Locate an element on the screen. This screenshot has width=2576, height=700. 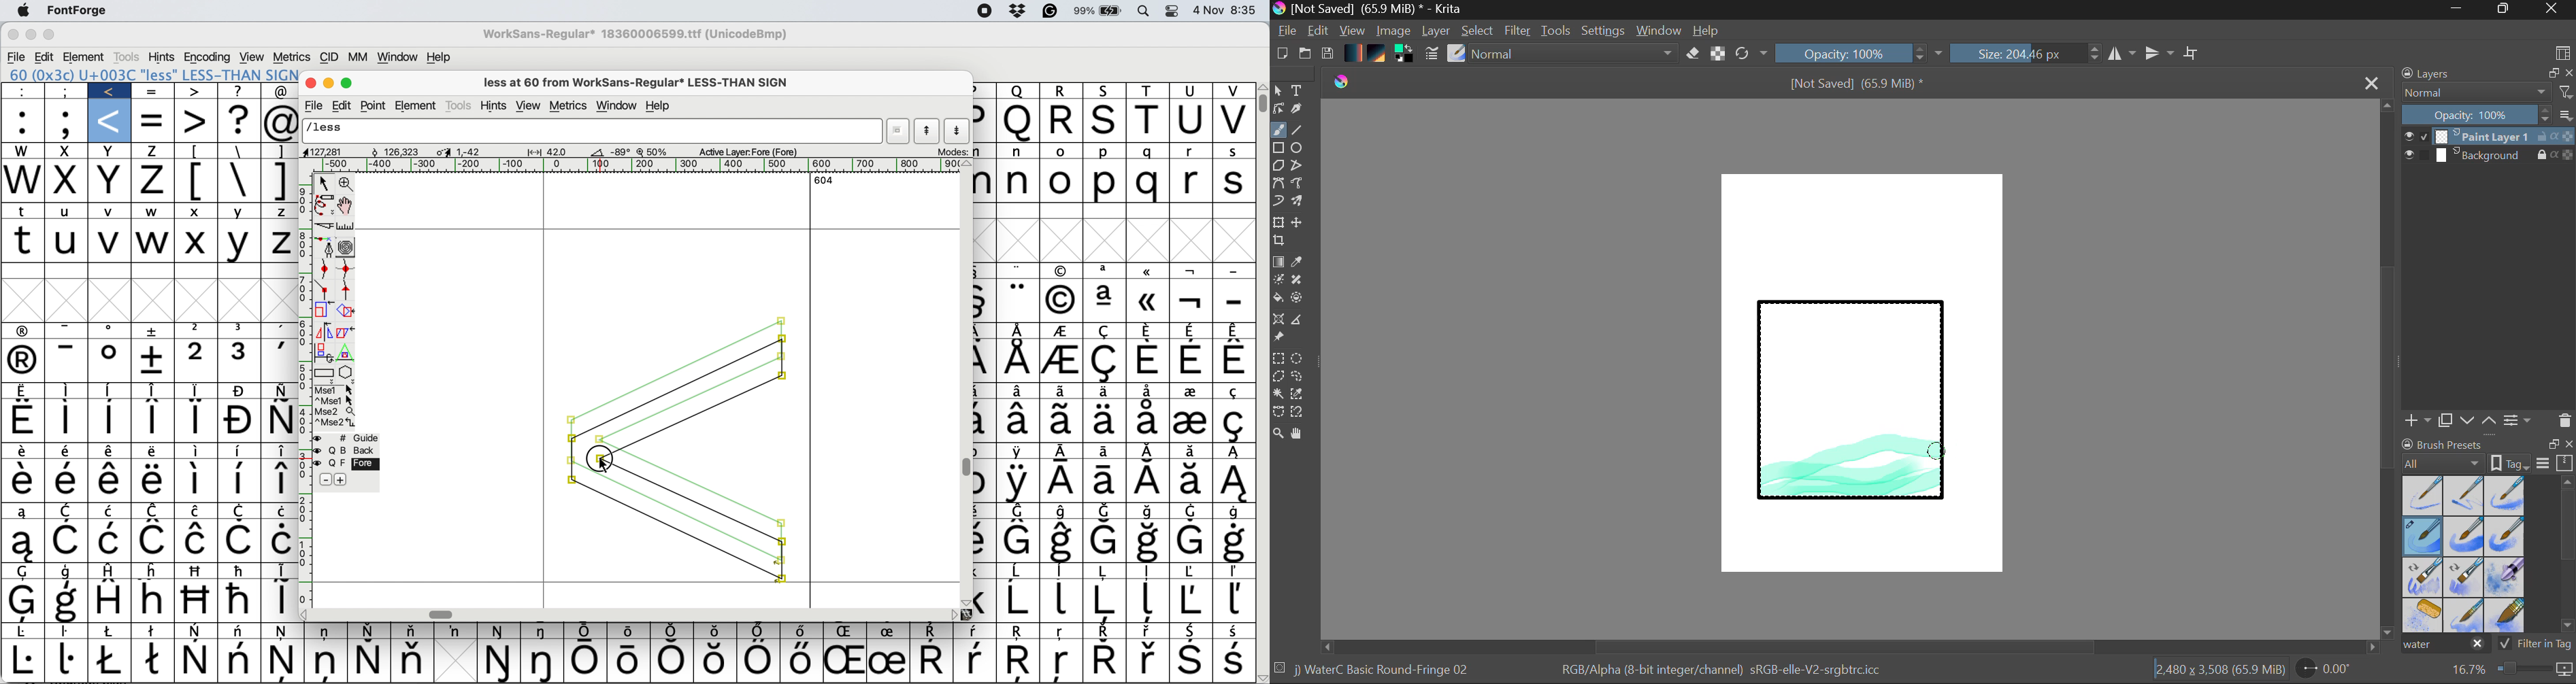
[ is located at coordinates (197, 181).